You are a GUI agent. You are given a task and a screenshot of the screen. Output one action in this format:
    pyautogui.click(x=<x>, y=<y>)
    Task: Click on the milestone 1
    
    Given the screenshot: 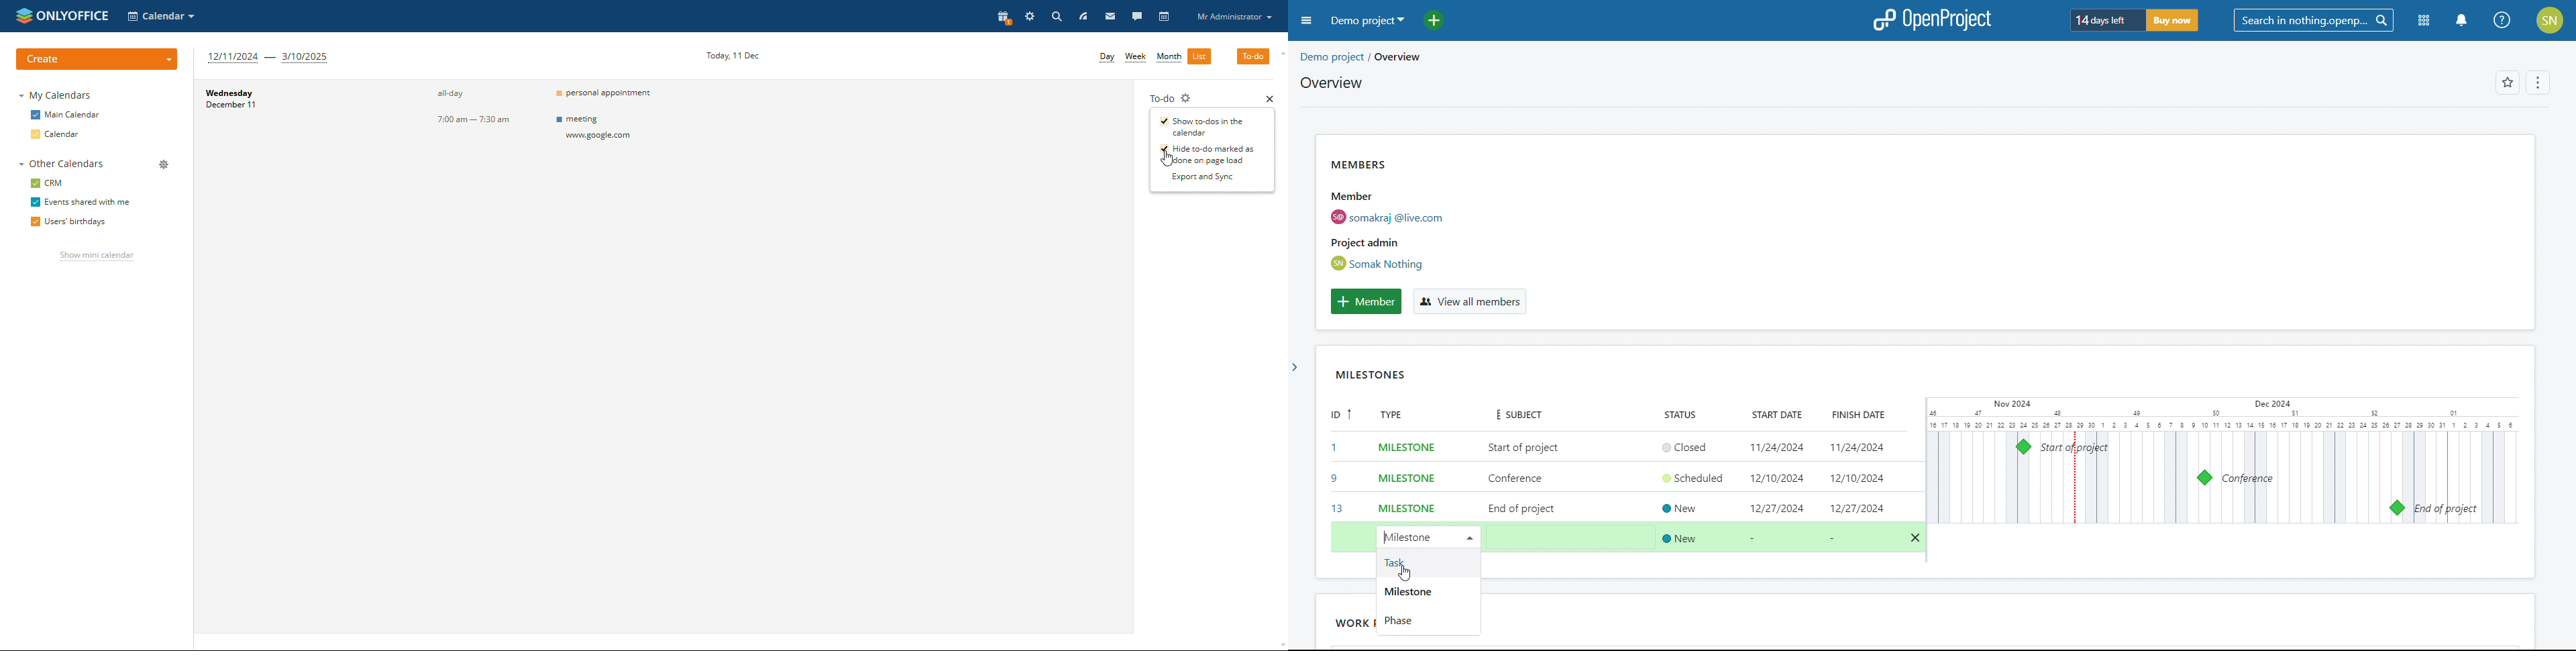 What is the action you would take?
    pyautogui.click(x=2023, y=447)
    